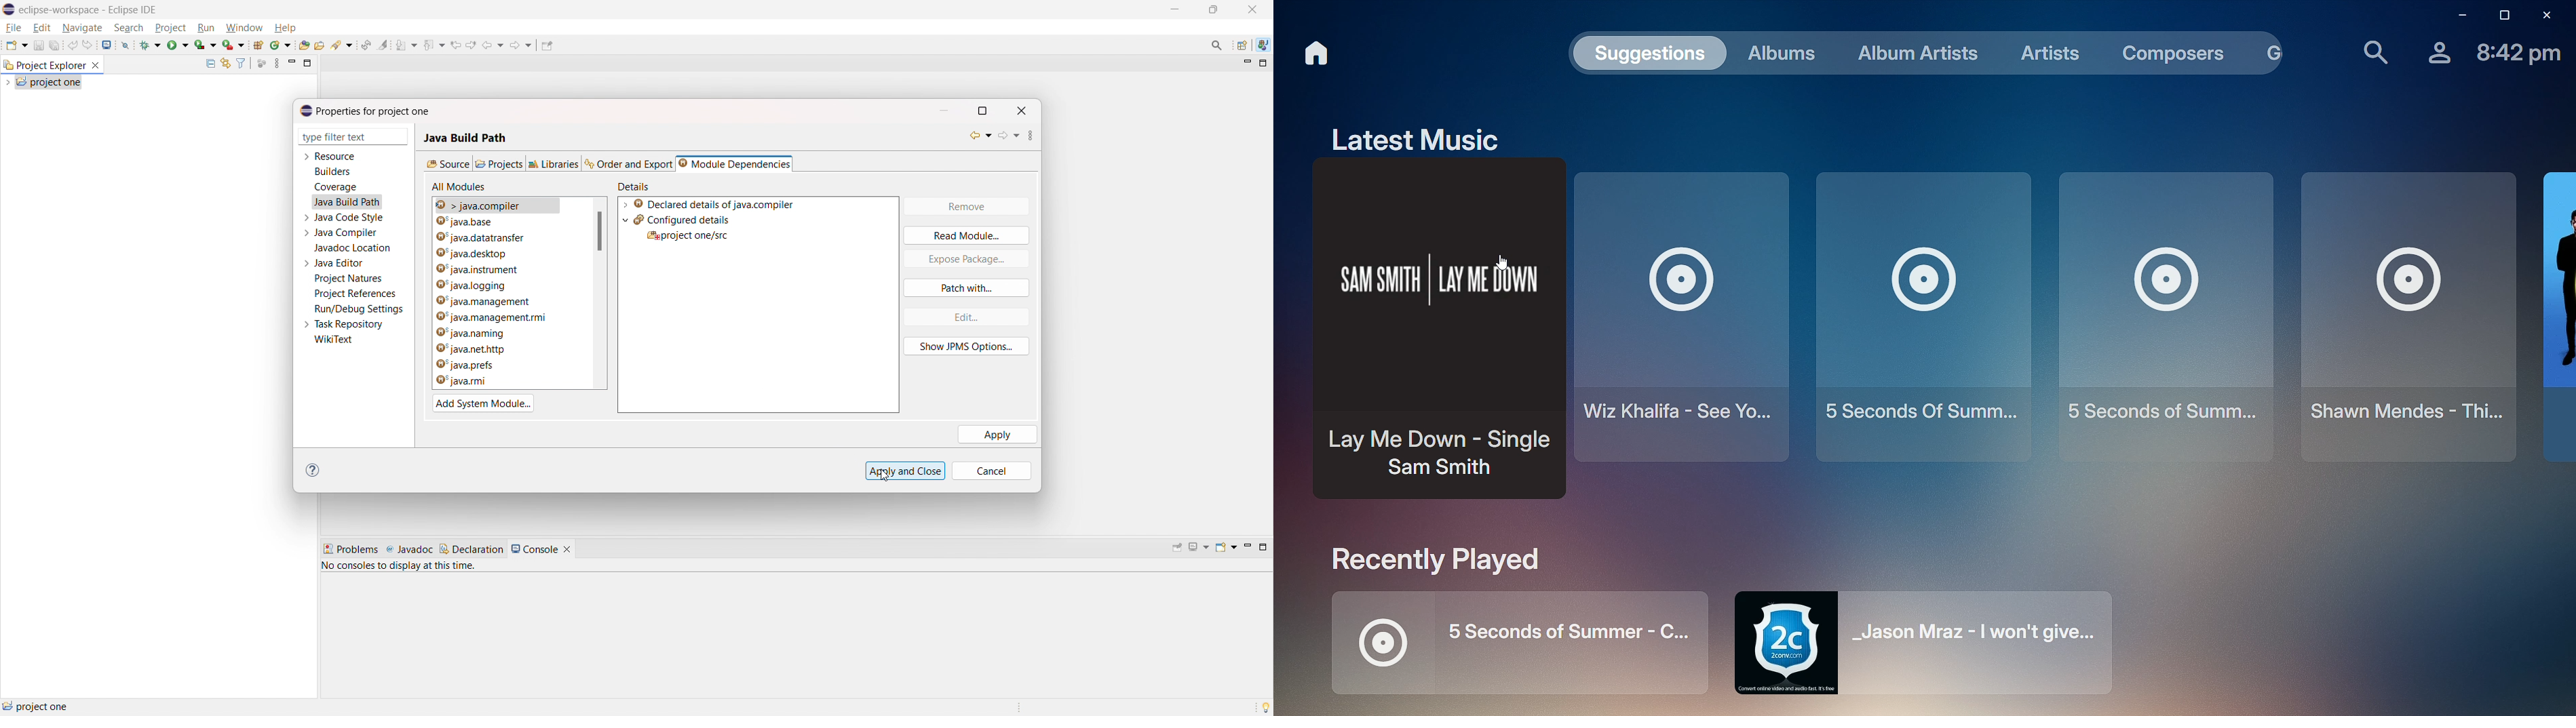 Image resolution: width=2576 pixels, height=728 pixels. I want to click on next annotation, so click(406, 45).